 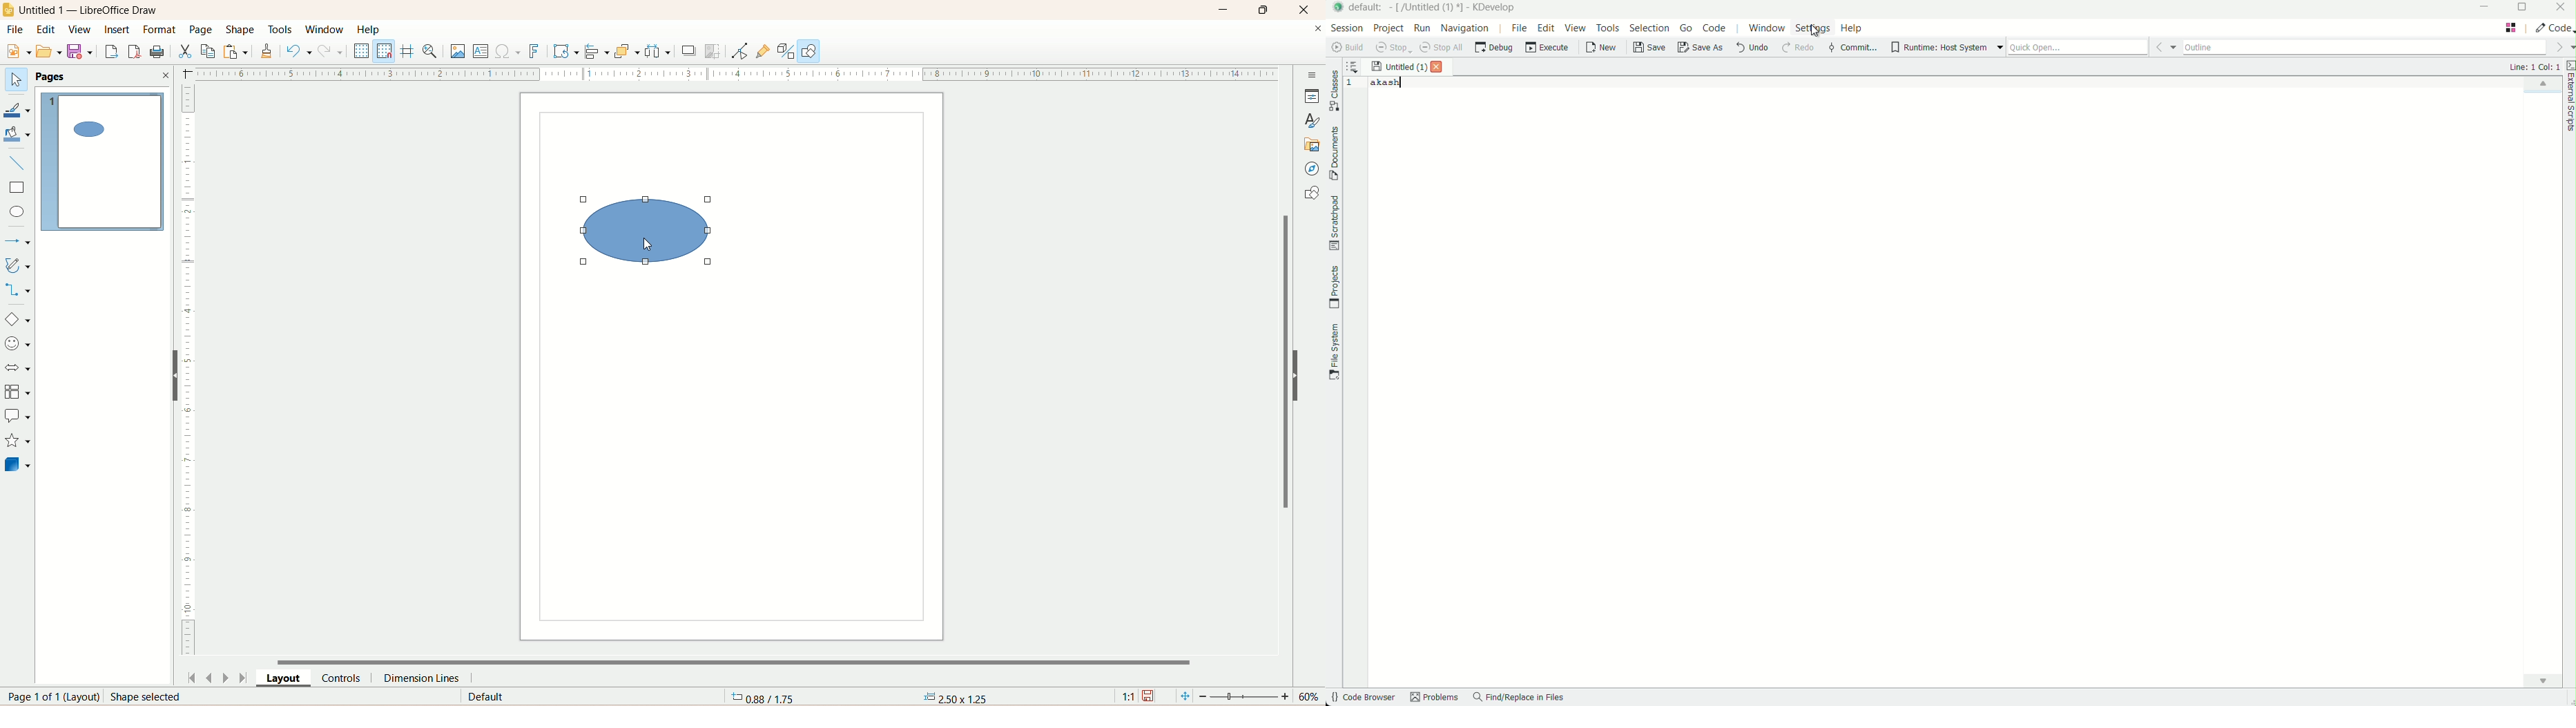 What do you see at coordinates (287, 677) in the screenshot?
I see `layout` at bounding box center [287, 677].